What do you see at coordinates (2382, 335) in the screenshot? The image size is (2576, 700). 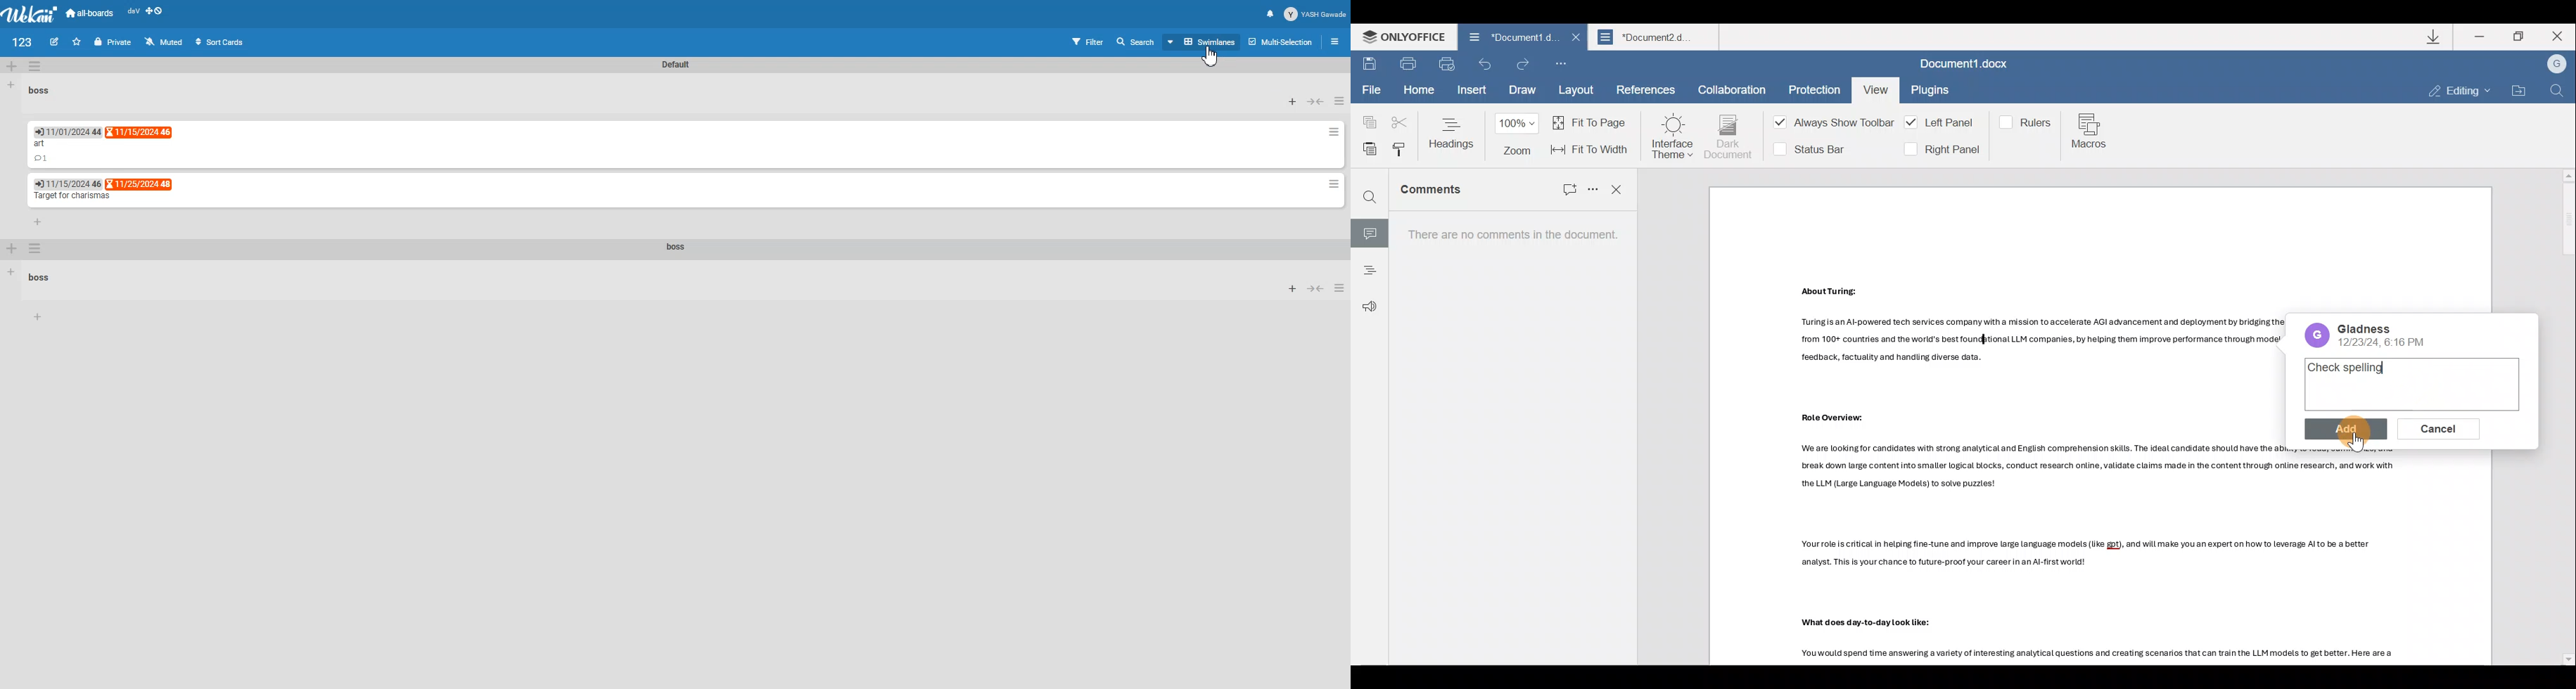 I see `Date/time of comment` at bounding box center [2382, 335].